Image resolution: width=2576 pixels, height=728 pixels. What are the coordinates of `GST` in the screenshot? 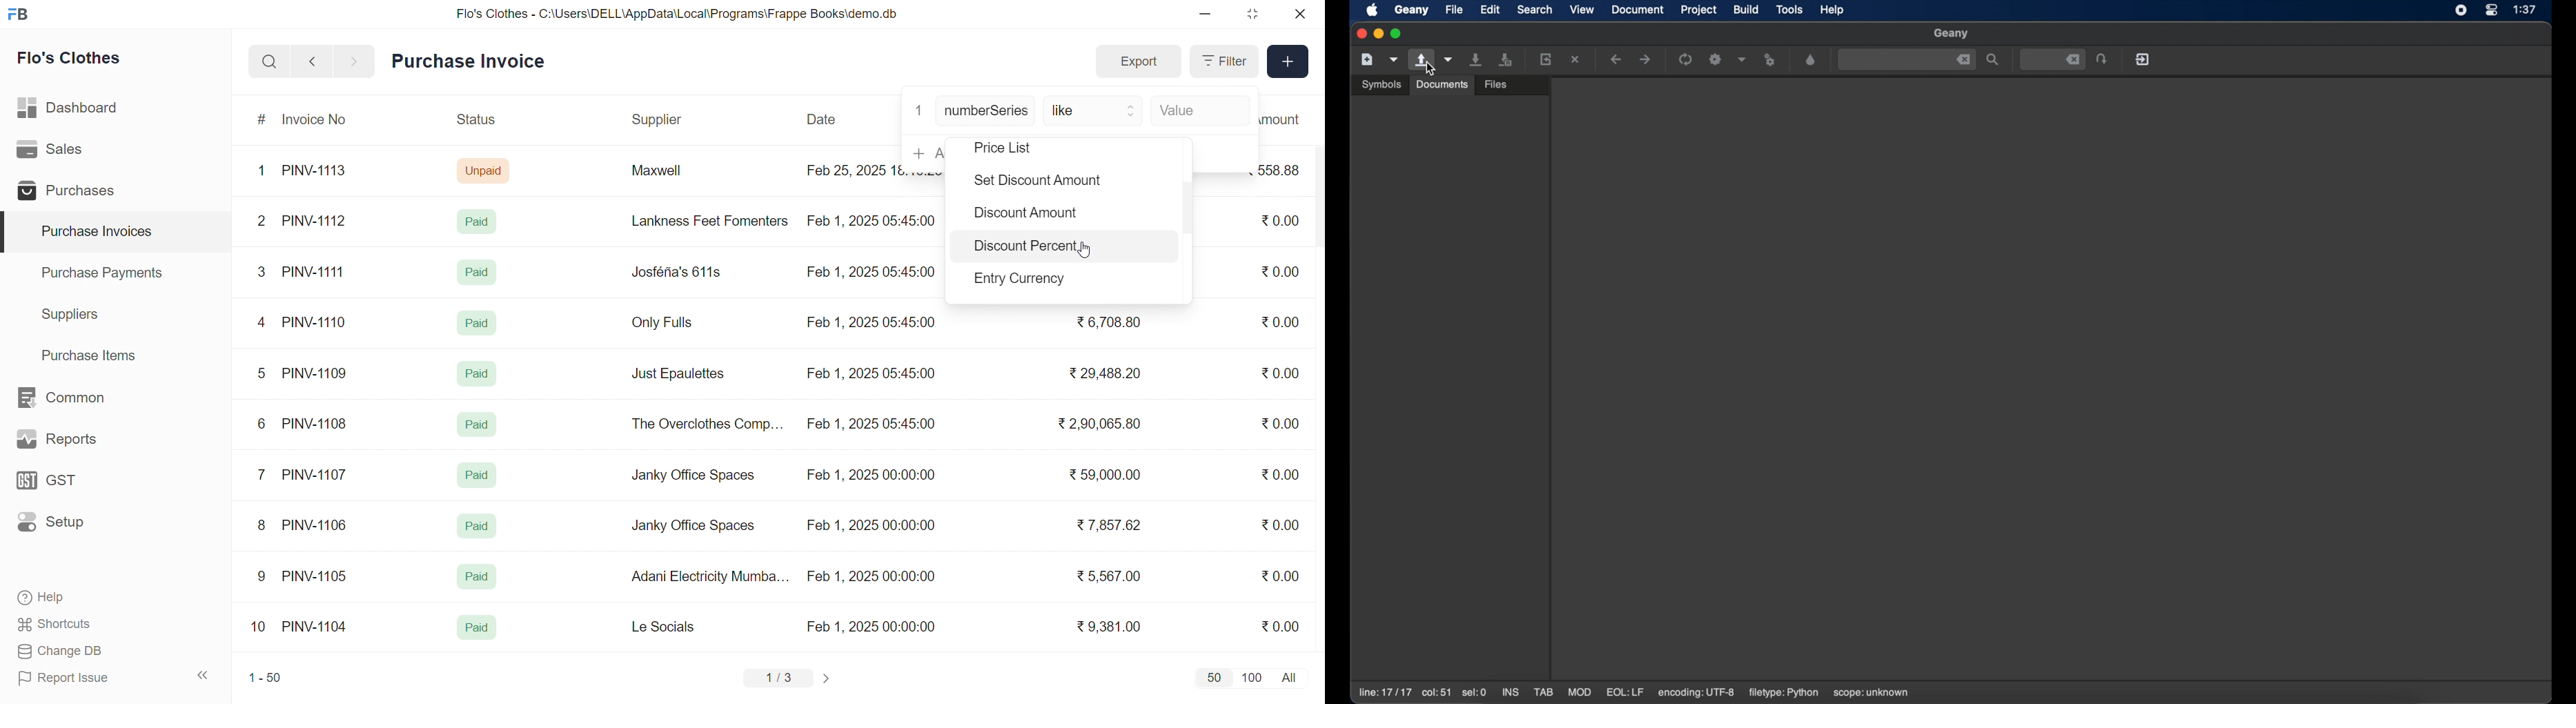 It's located at (72, 485).